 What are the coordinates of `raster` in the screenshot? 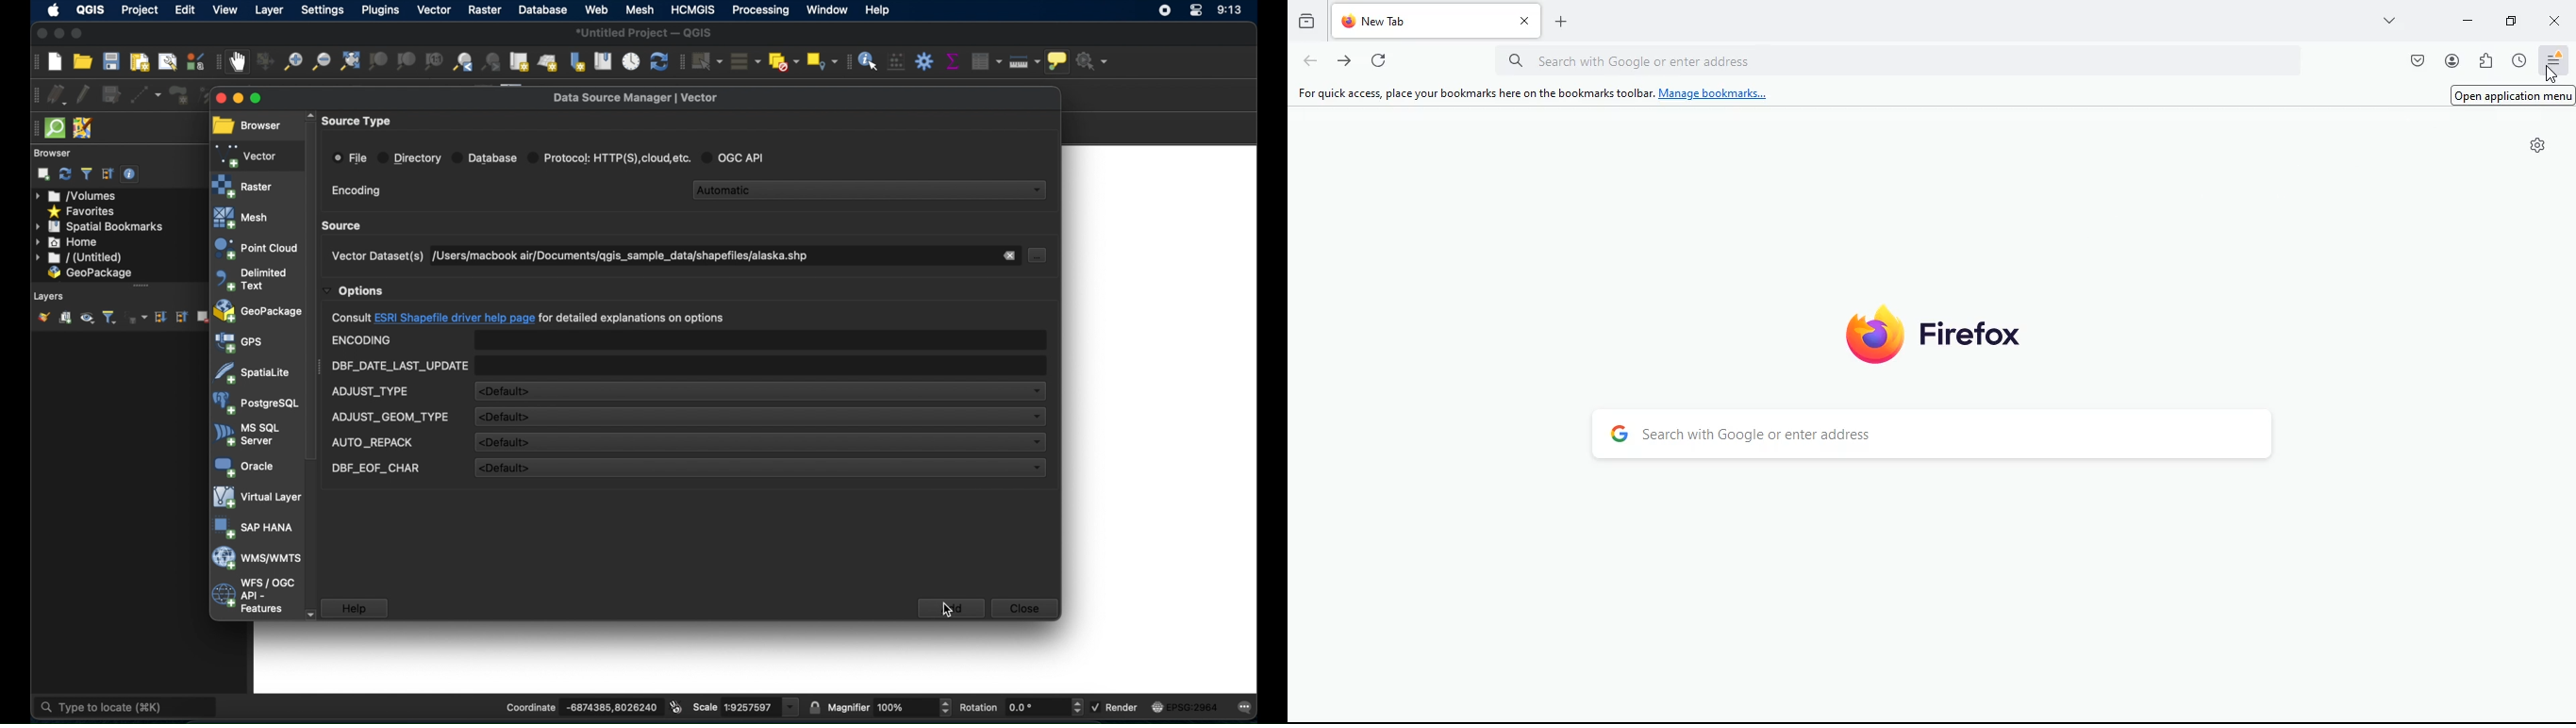 It's located at (243, 186).